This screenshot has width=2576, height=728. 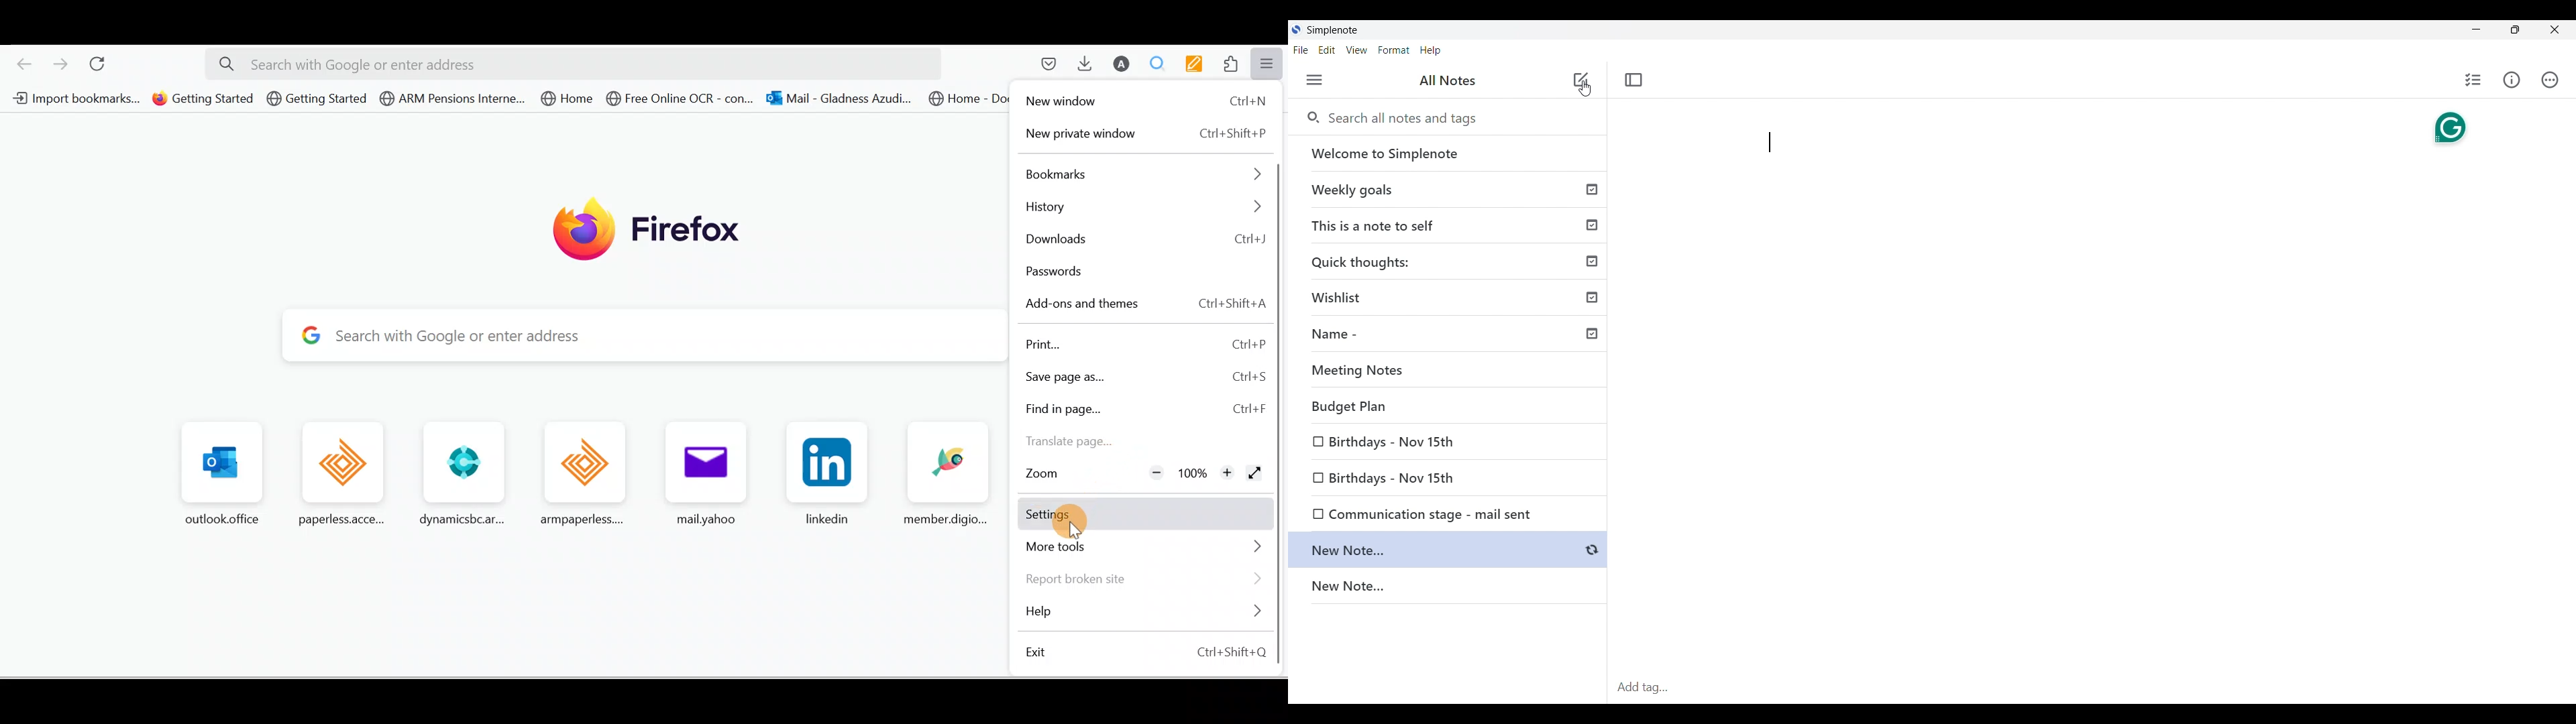 What do you see at coordinates (842, 101) in the screenshot?
I see `Bookmark 7` at bounding box center [842, 101].